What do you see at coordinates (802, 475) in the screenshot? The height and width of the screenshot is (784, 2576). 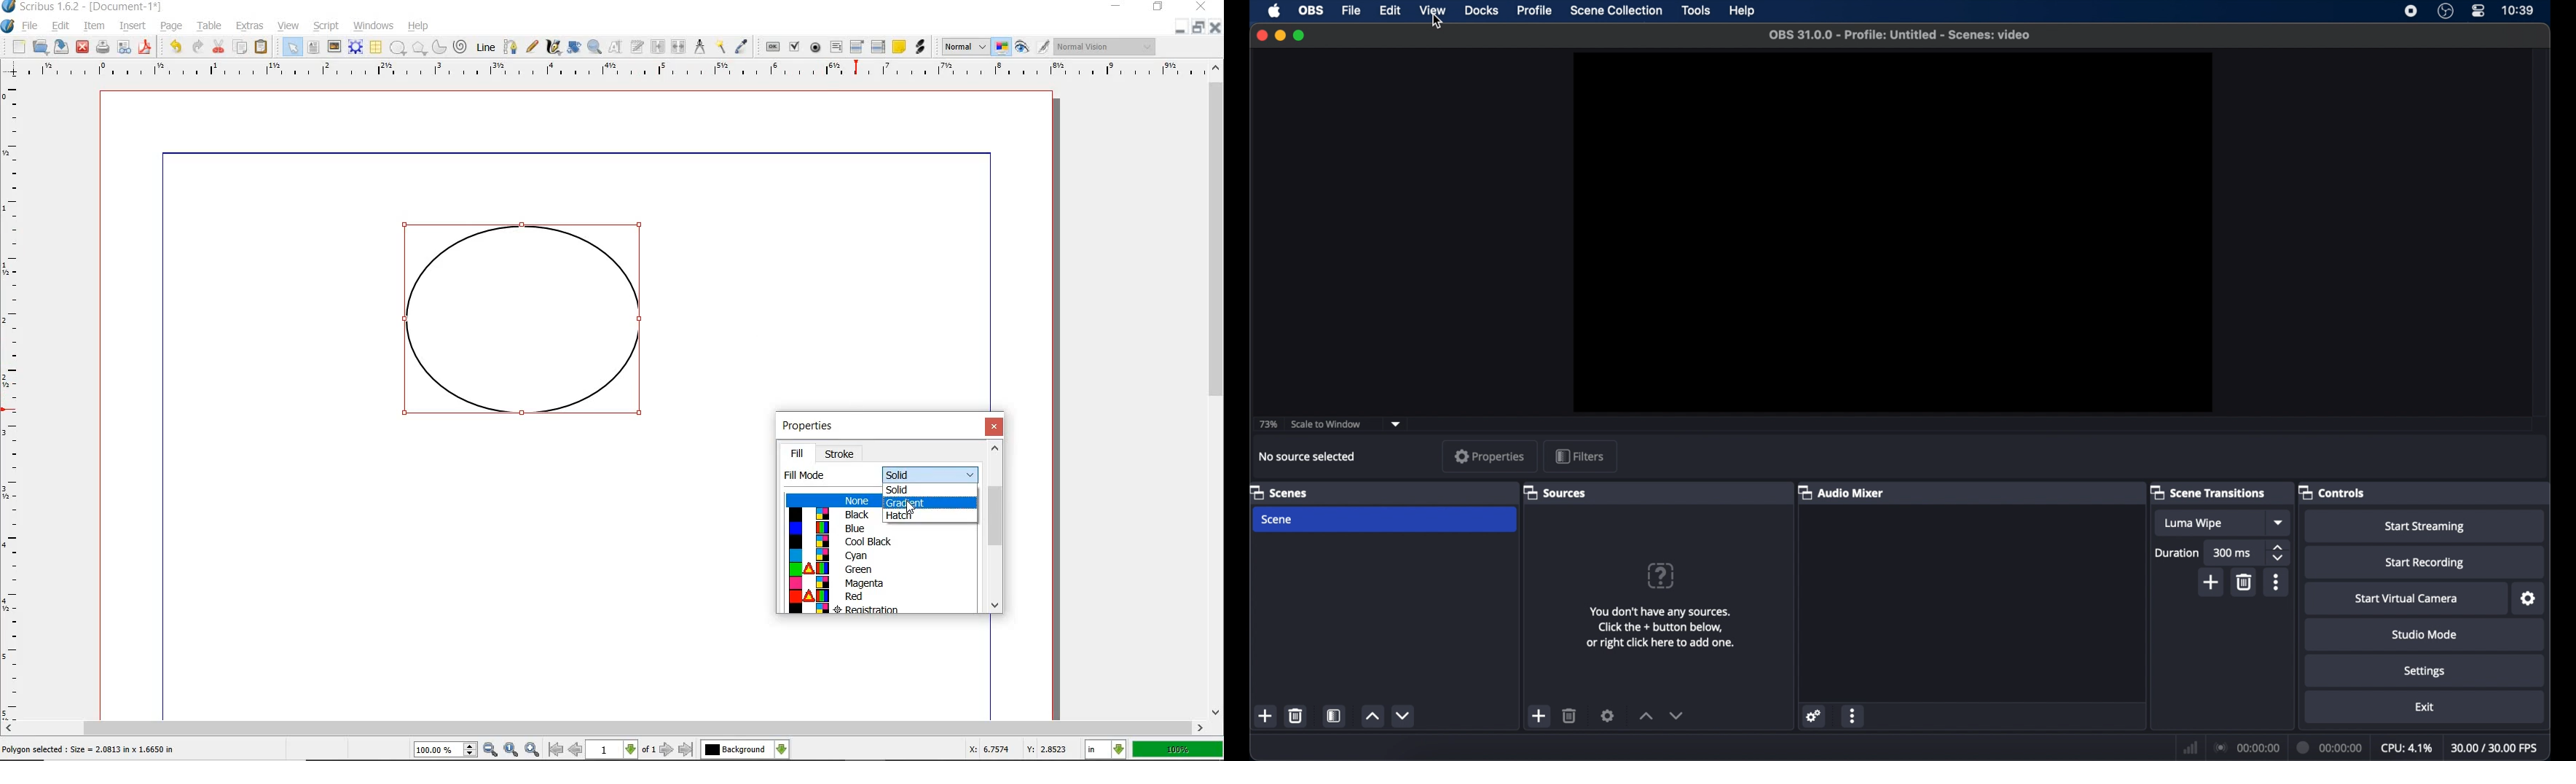 I see `fill mode` at bounding box center [802, 475].